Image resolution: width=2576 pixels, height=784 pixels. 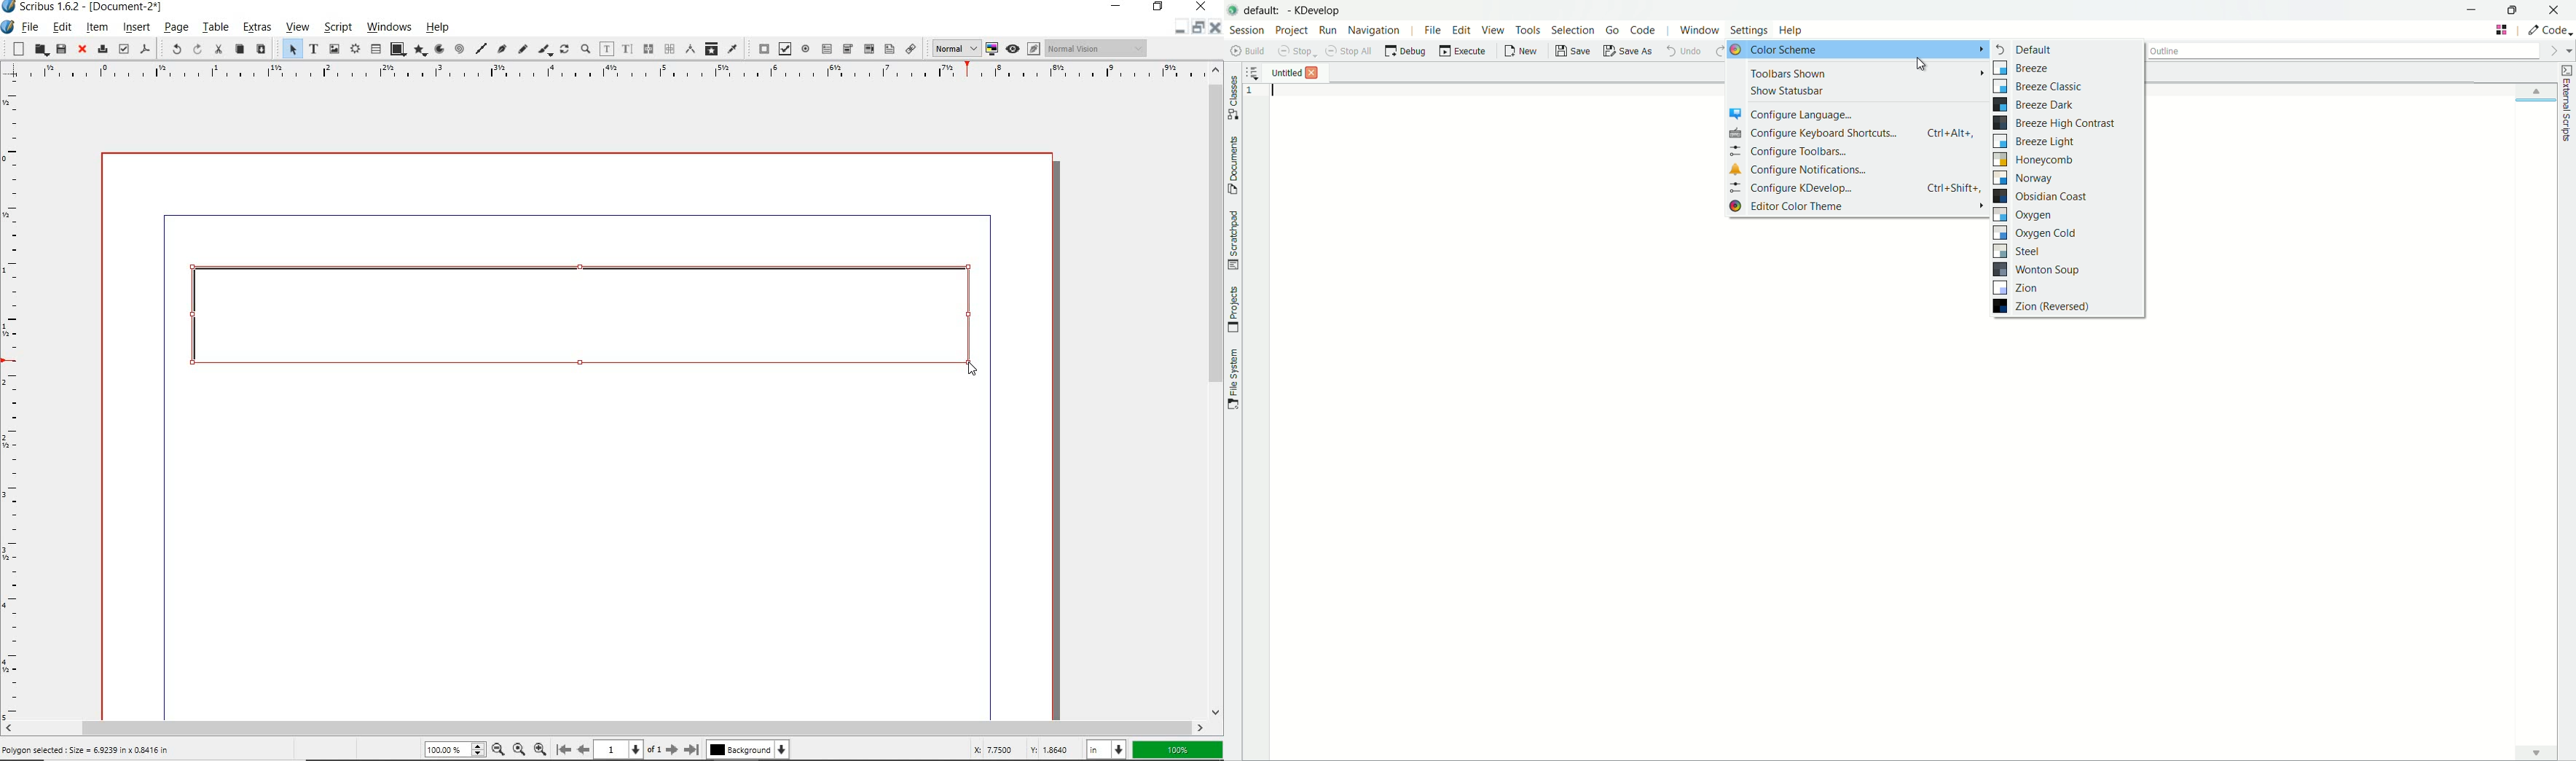 What do you see at coordinates (1201, 7) in the screenshot?
I see `close` at bounding box center [1201, 7].